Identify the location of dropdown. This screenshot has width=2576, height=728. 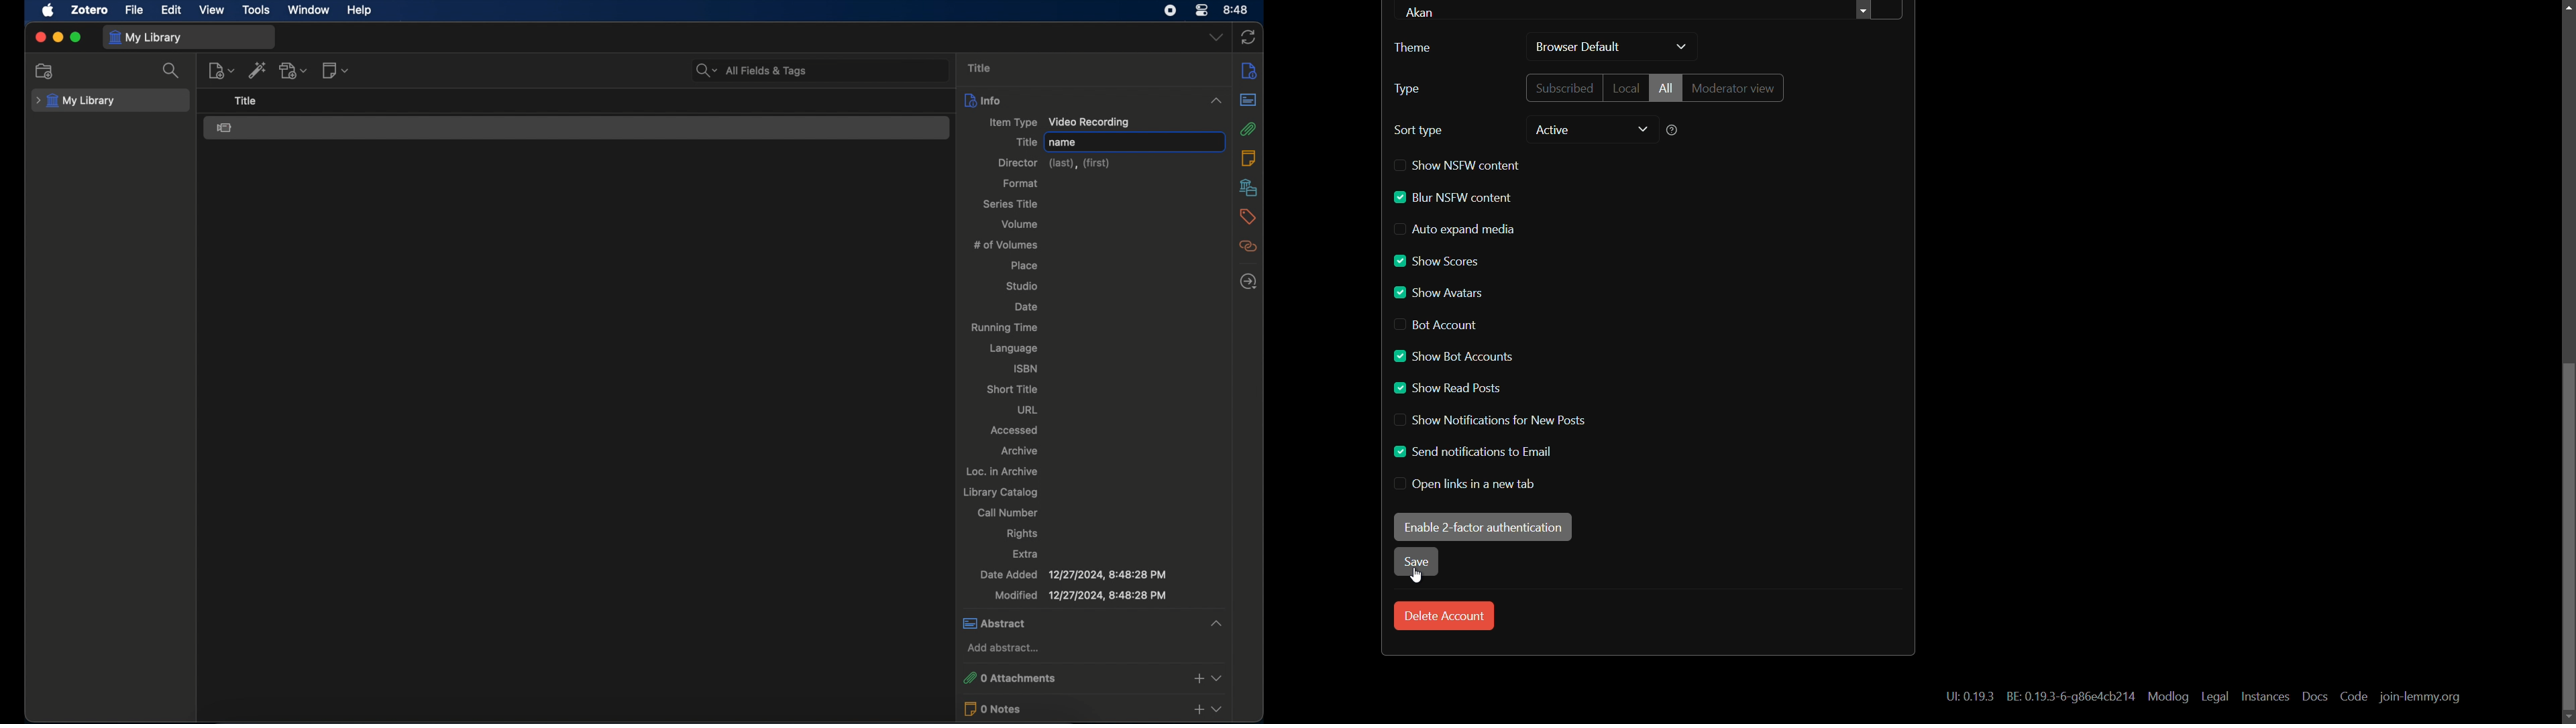
(1217, 710).